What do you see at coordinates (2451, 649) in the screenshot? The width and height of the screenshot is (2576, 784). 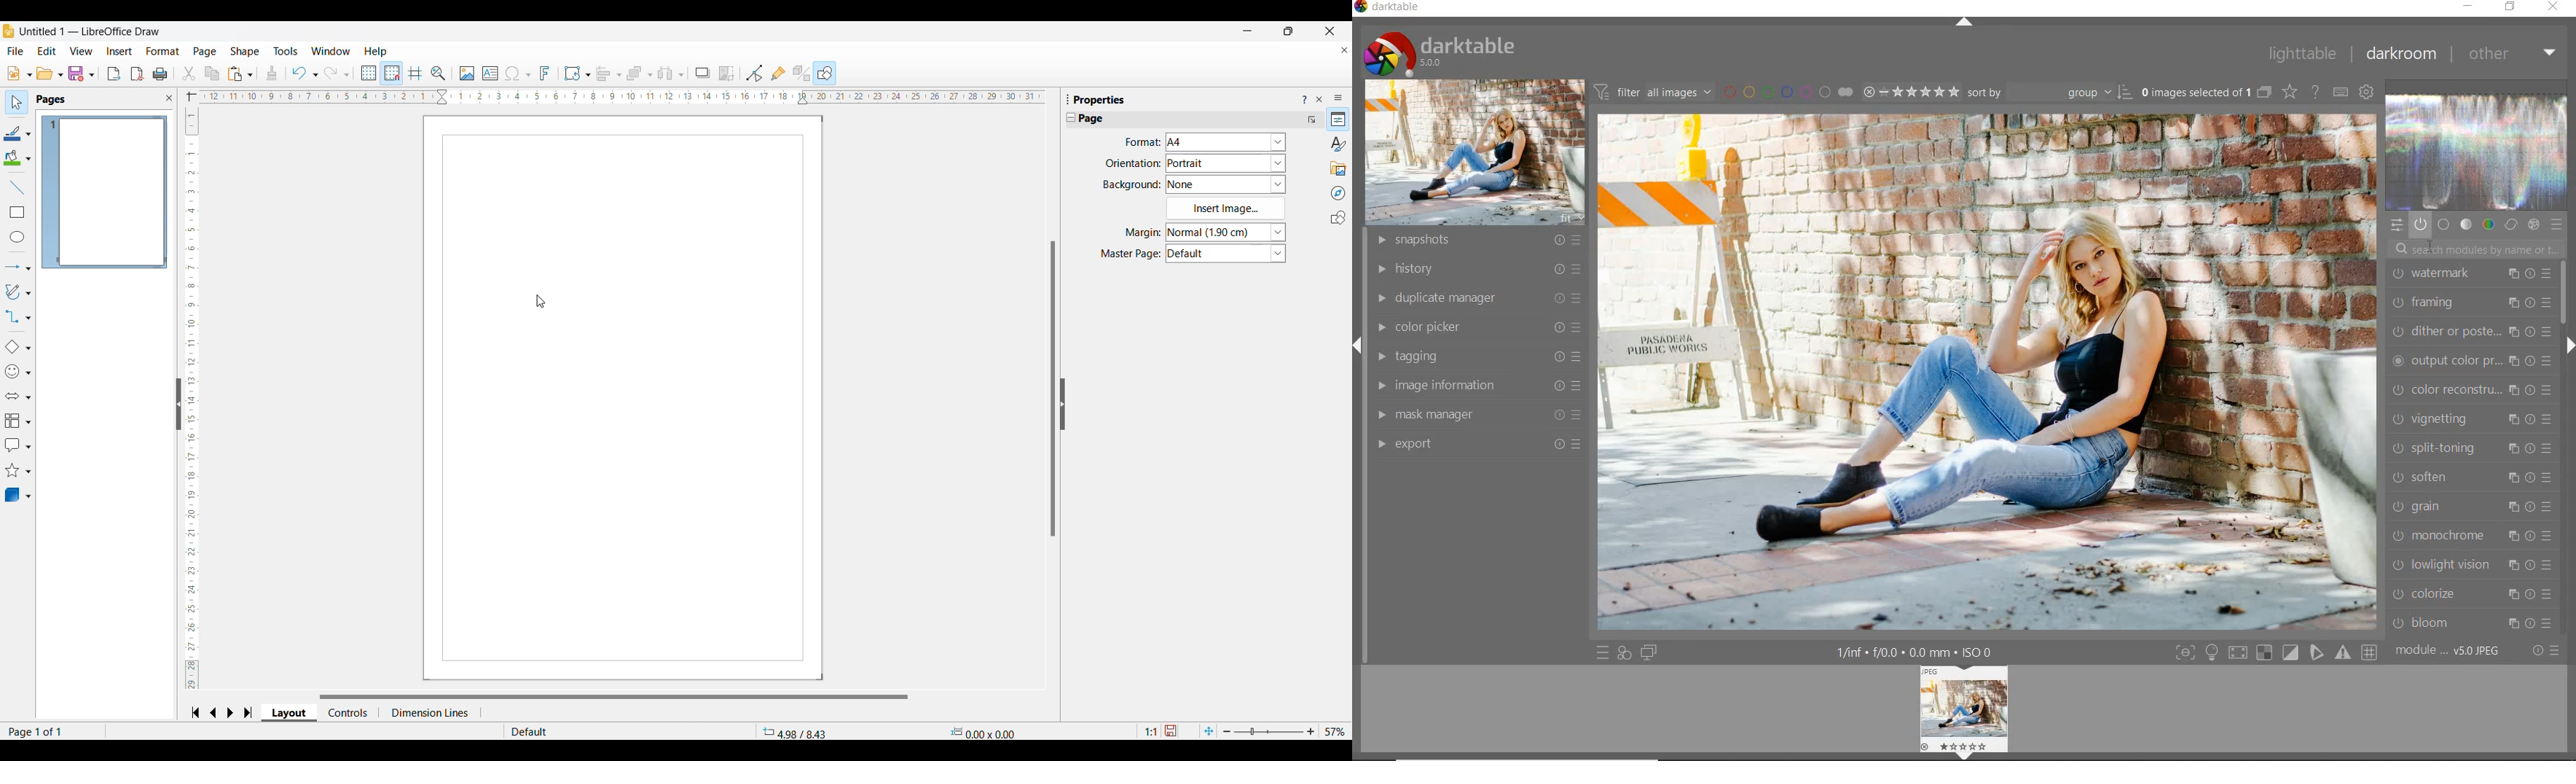 I see `module order` at bounding box center [2451, 649].